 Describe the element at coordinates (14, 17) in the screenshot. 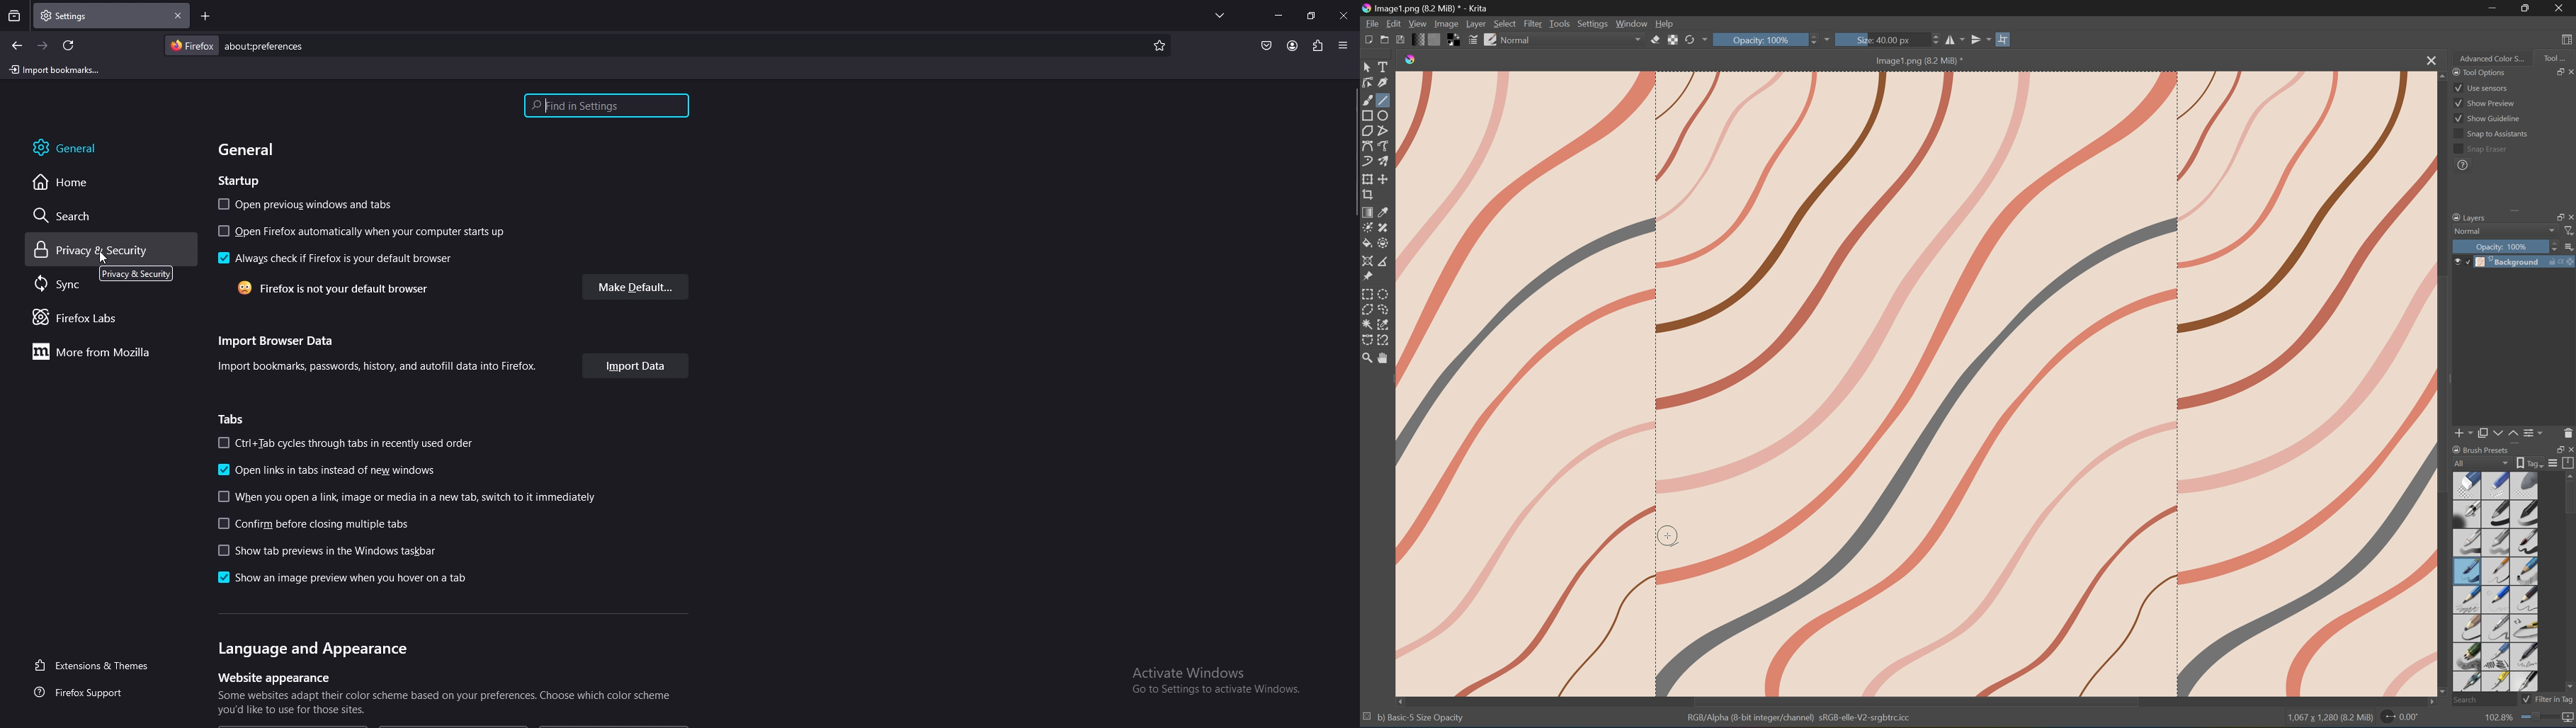

I see `recent browsing` at that location.